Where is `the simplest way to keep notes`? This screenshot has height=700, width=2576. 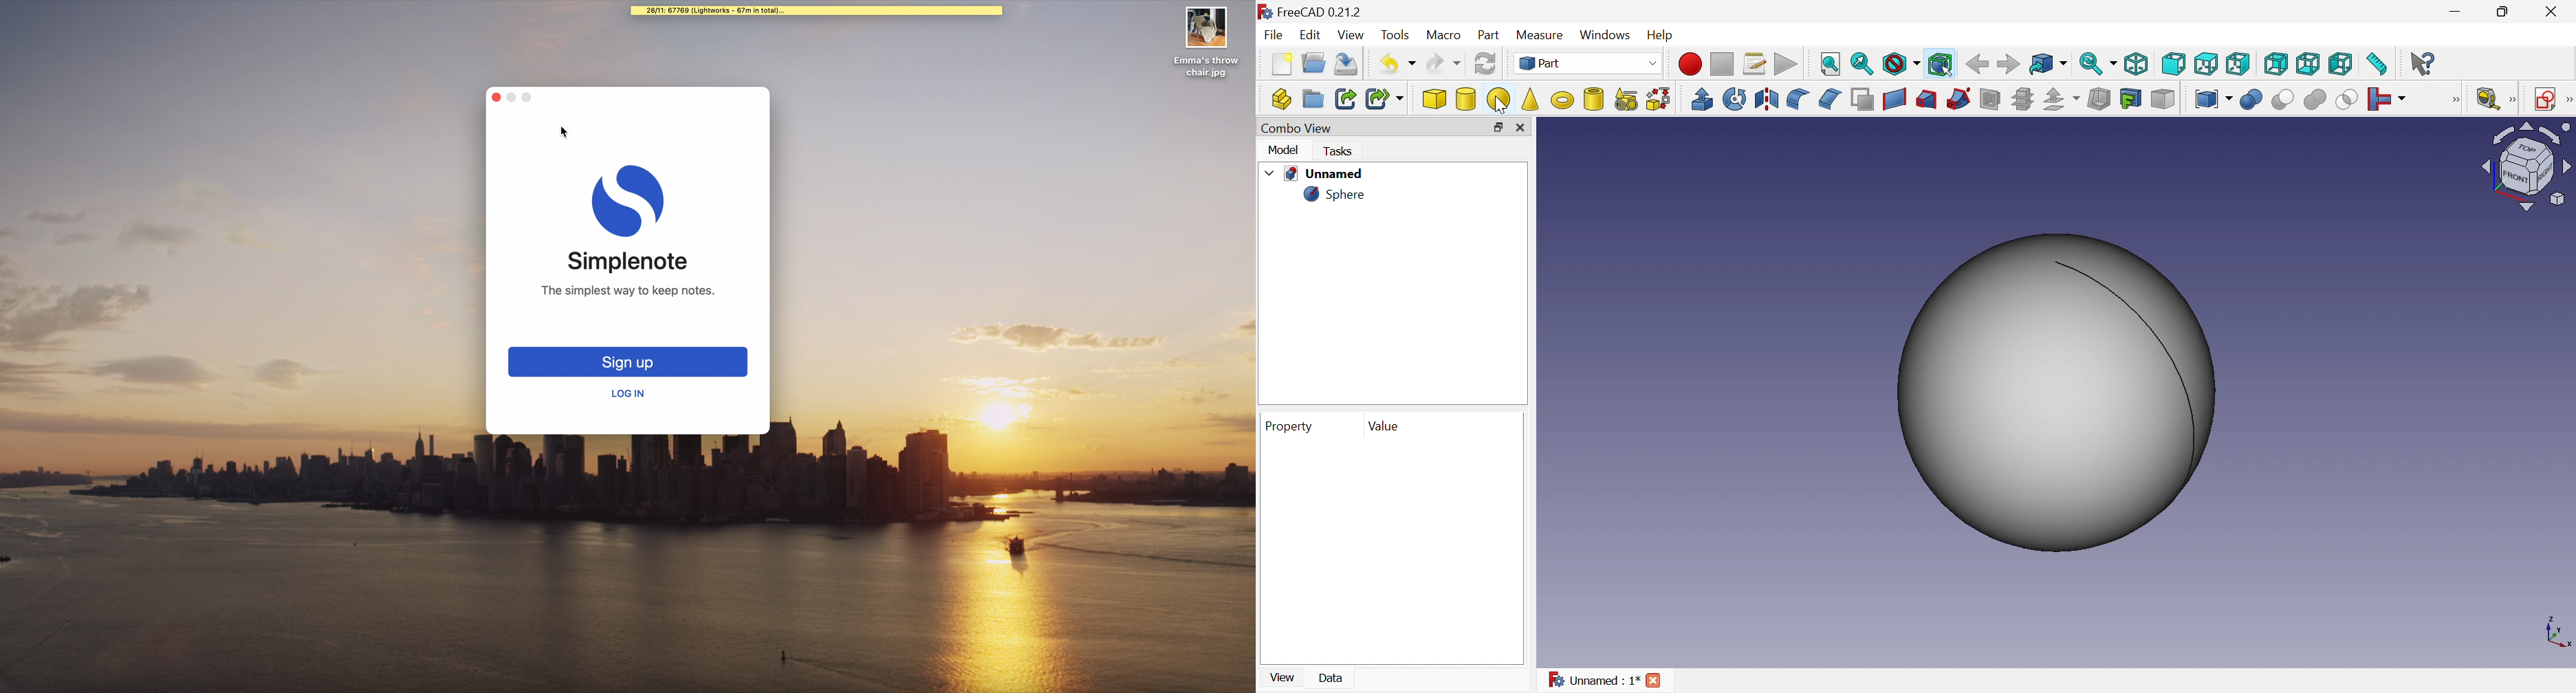 the simplest way to keep notes is located at coordinates (627, 291).